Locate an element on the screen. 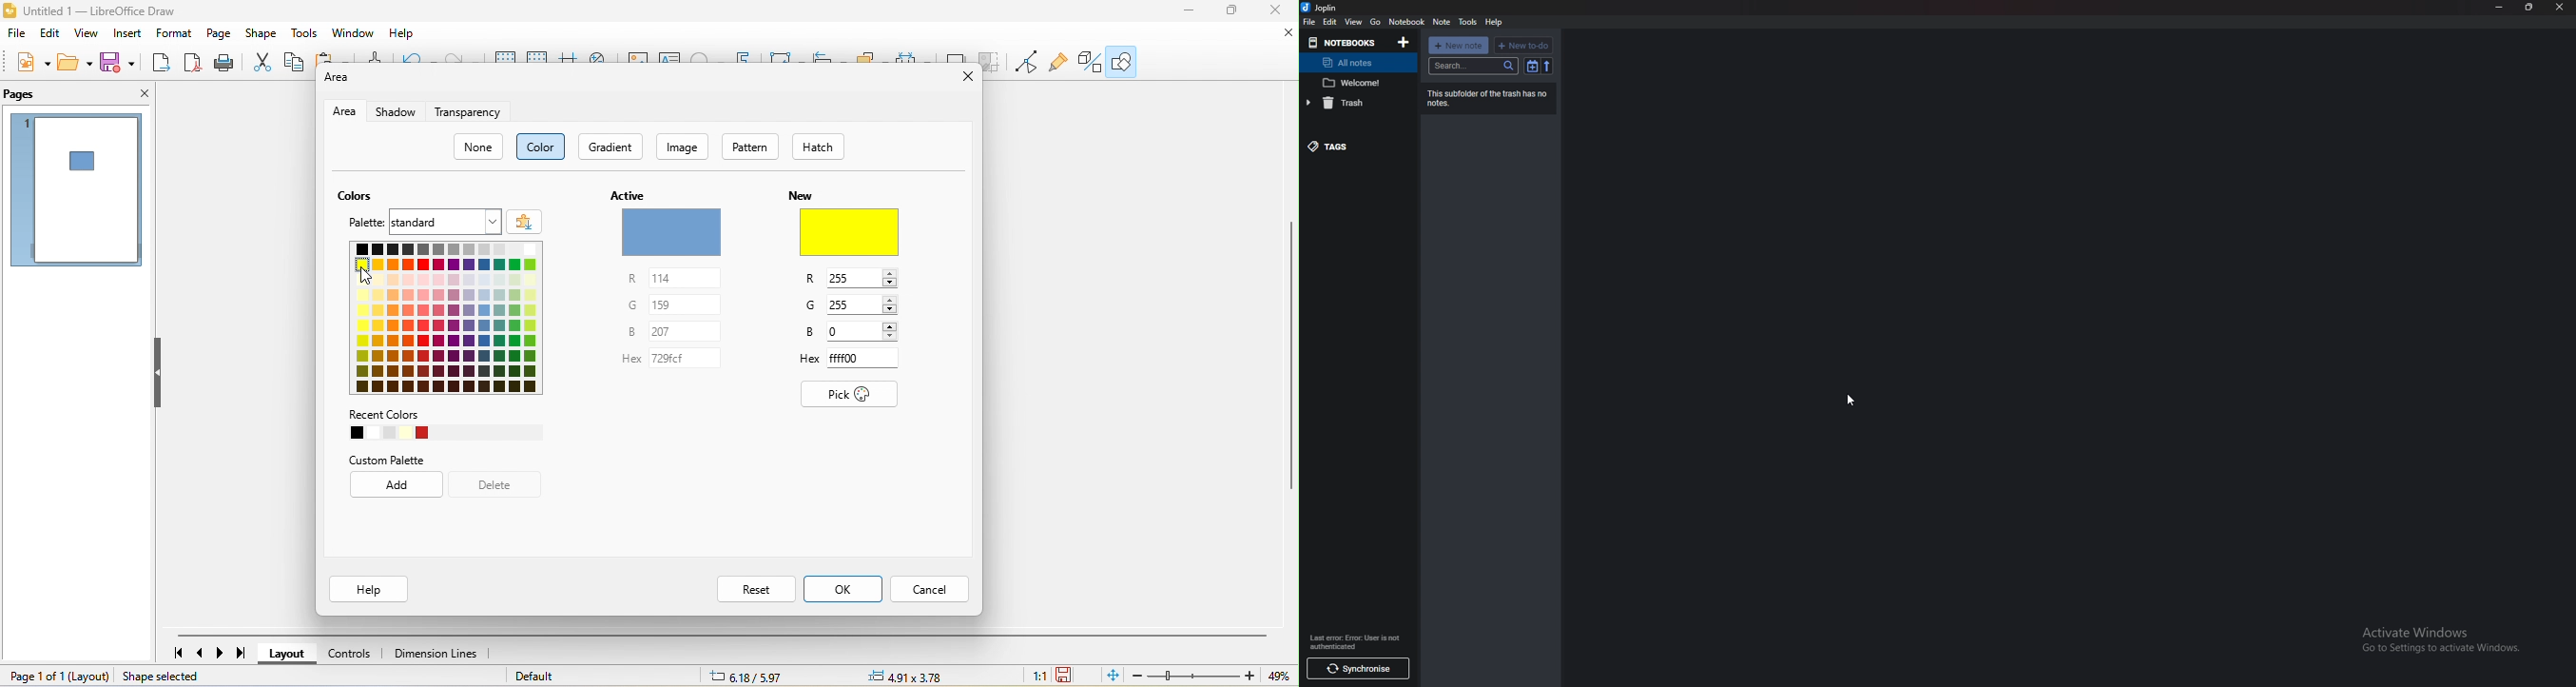  show gluepoint function is located at coordinates (1059, 62).